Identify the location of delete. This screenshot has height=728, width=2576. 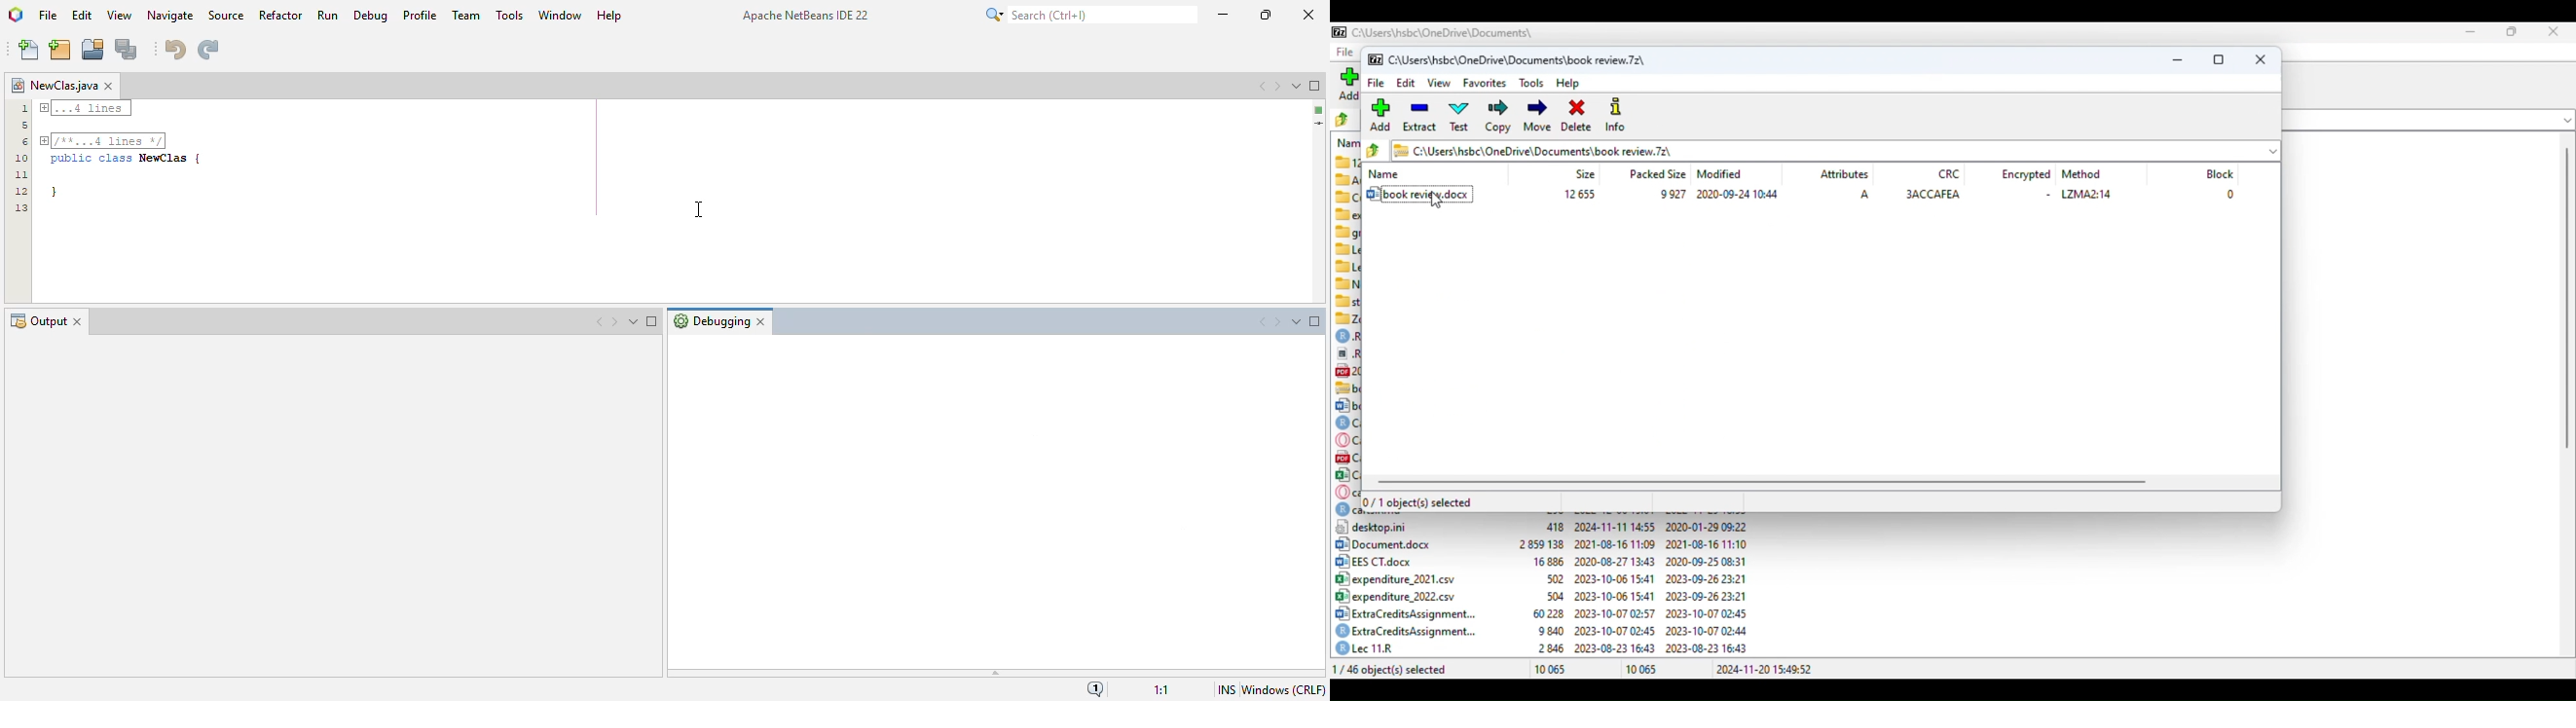
(1578, 117).